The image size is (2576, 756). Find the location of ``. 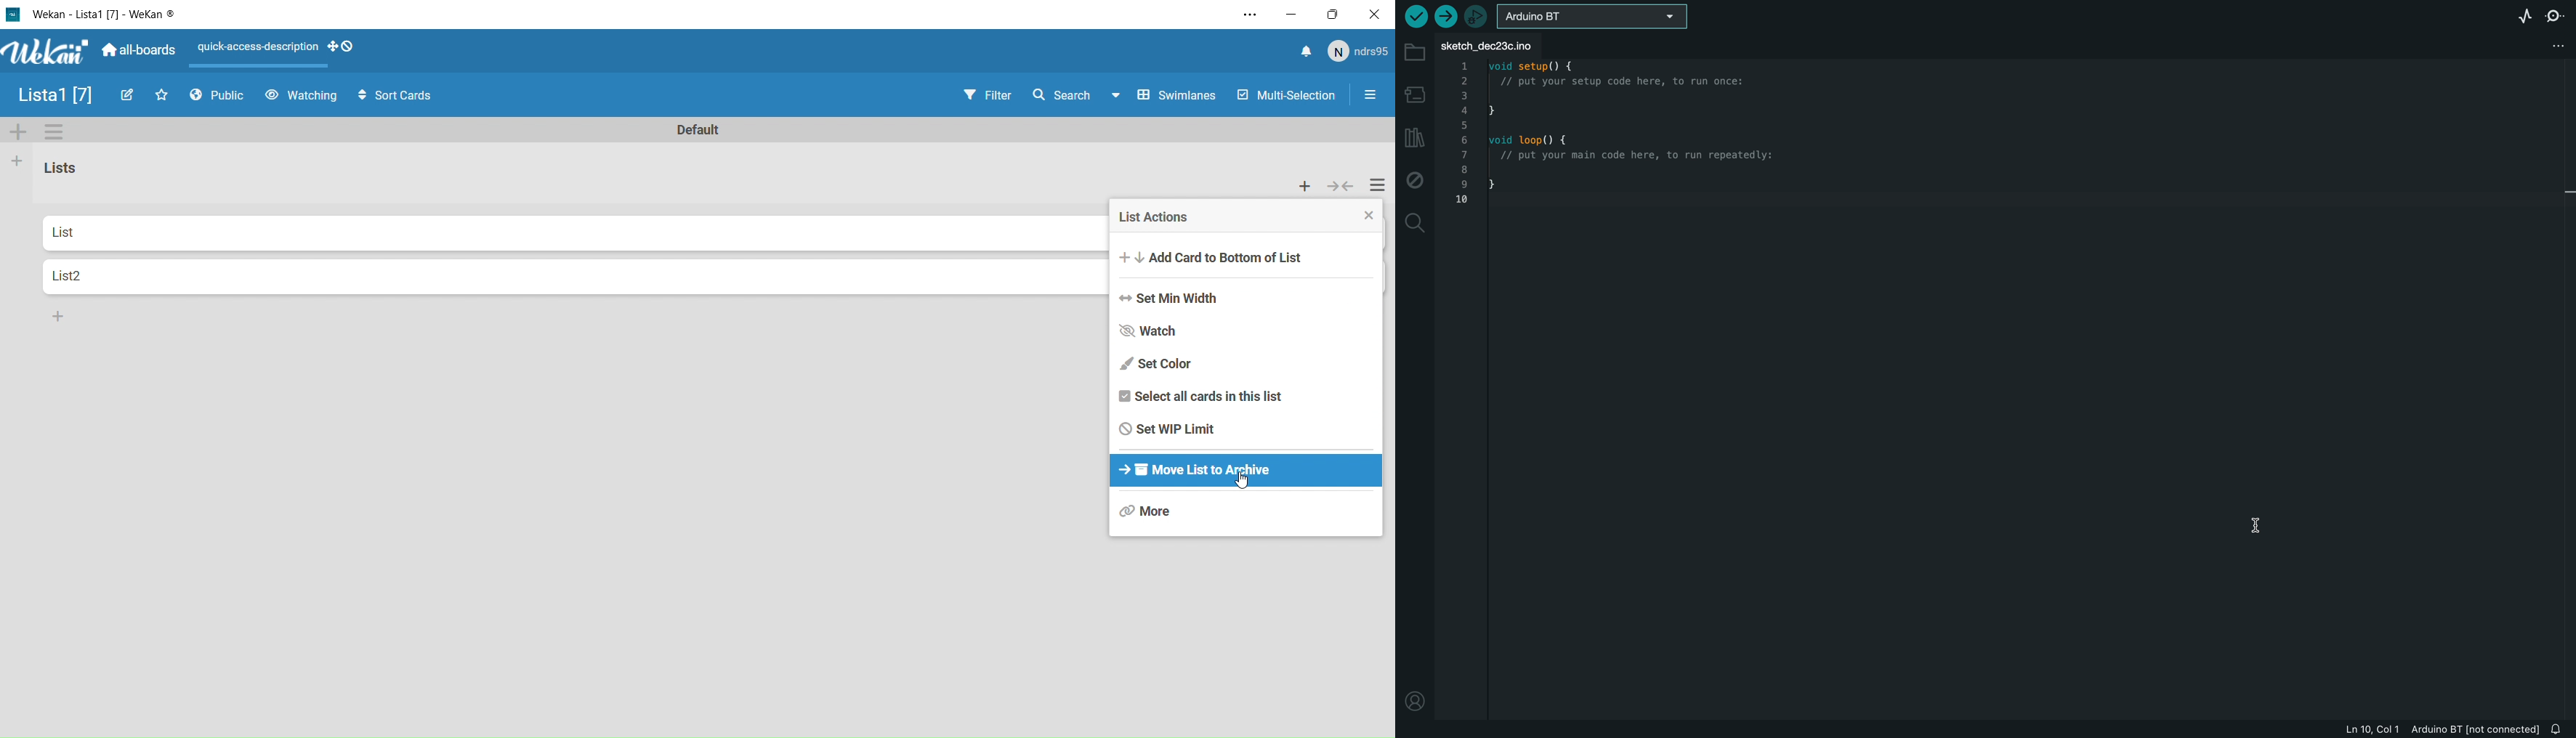

 is located at coordinates (568, 278).